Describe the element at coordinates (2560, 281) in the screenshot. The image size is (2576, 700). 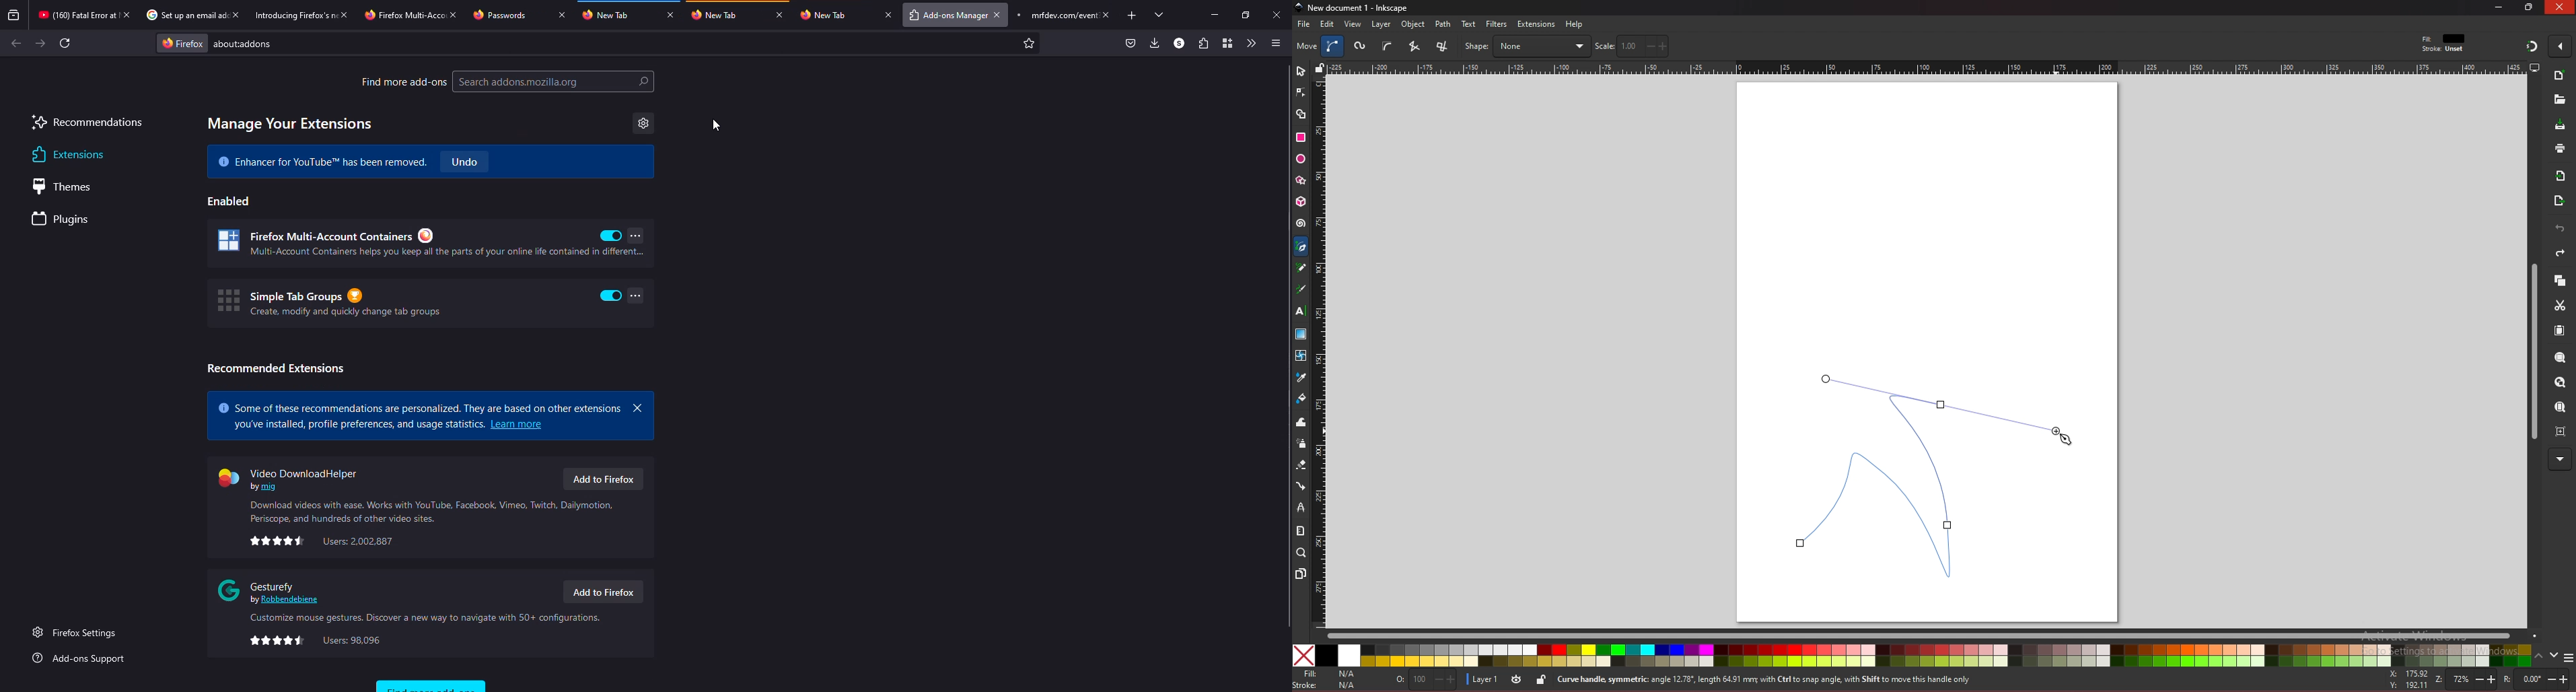
I see `copy` at that location.